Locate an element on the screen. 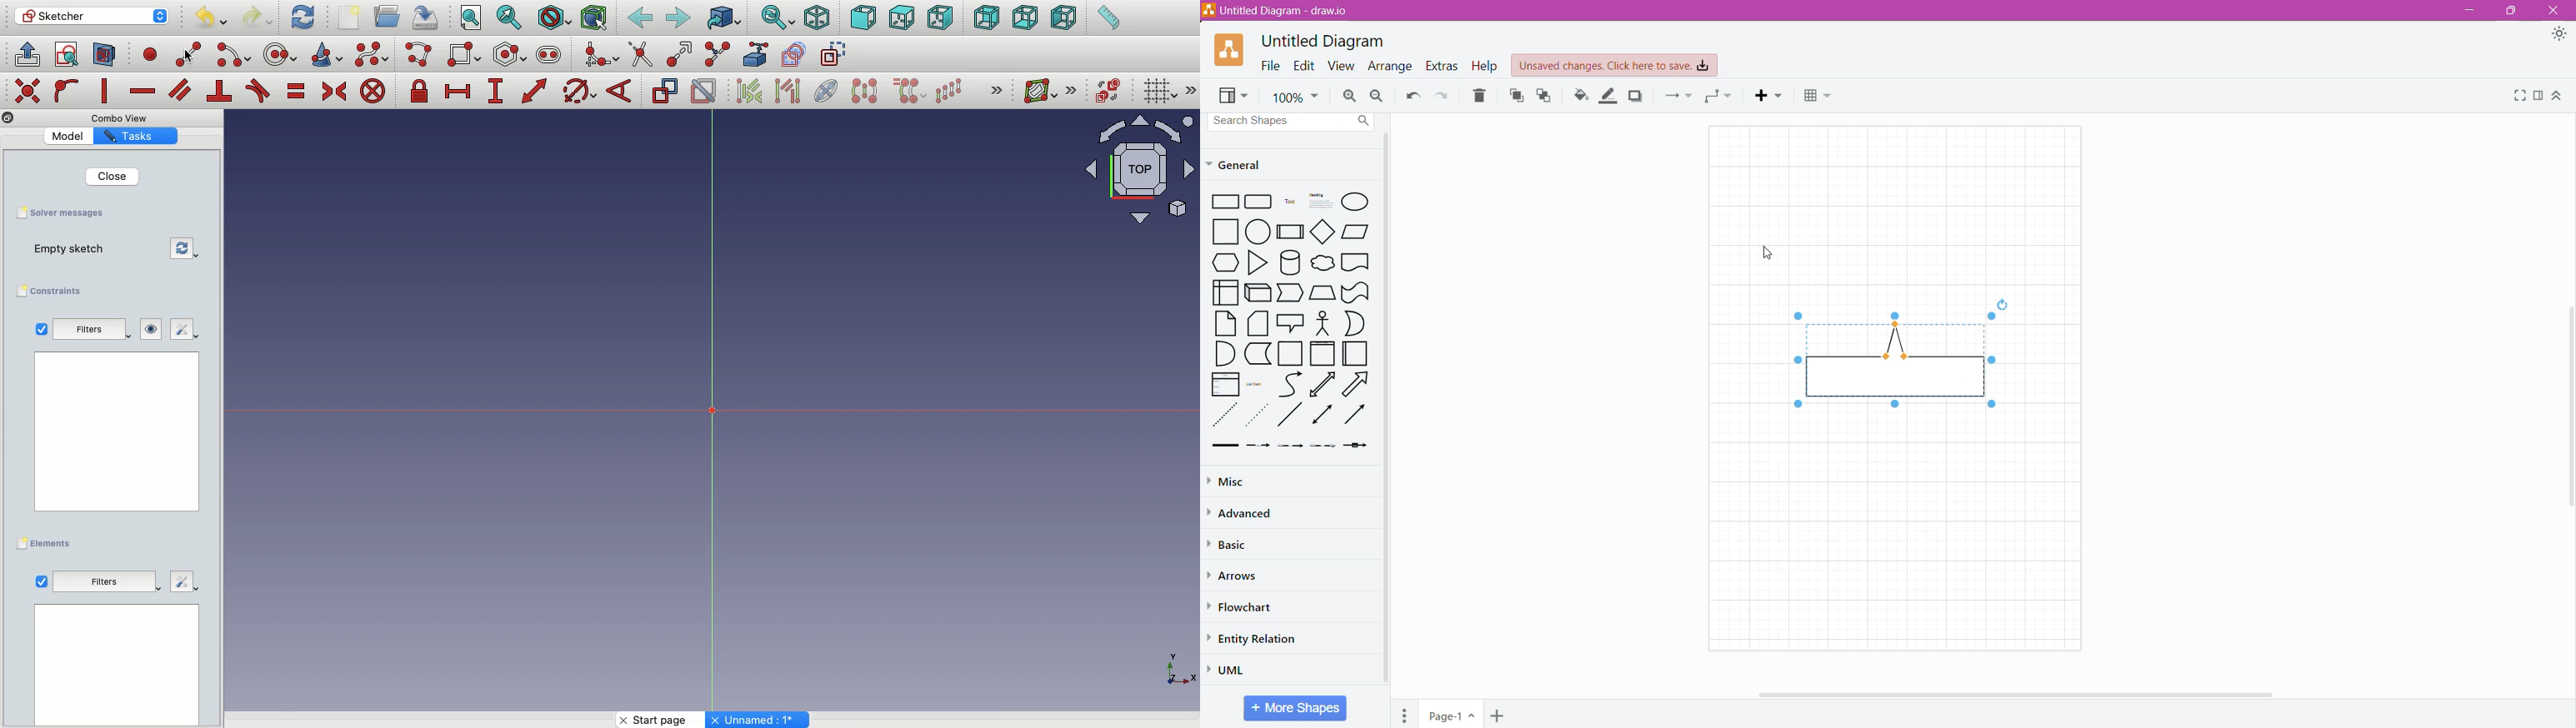 This screenshot has height=728, width=2576. View section is located at coordinates (104, 56).